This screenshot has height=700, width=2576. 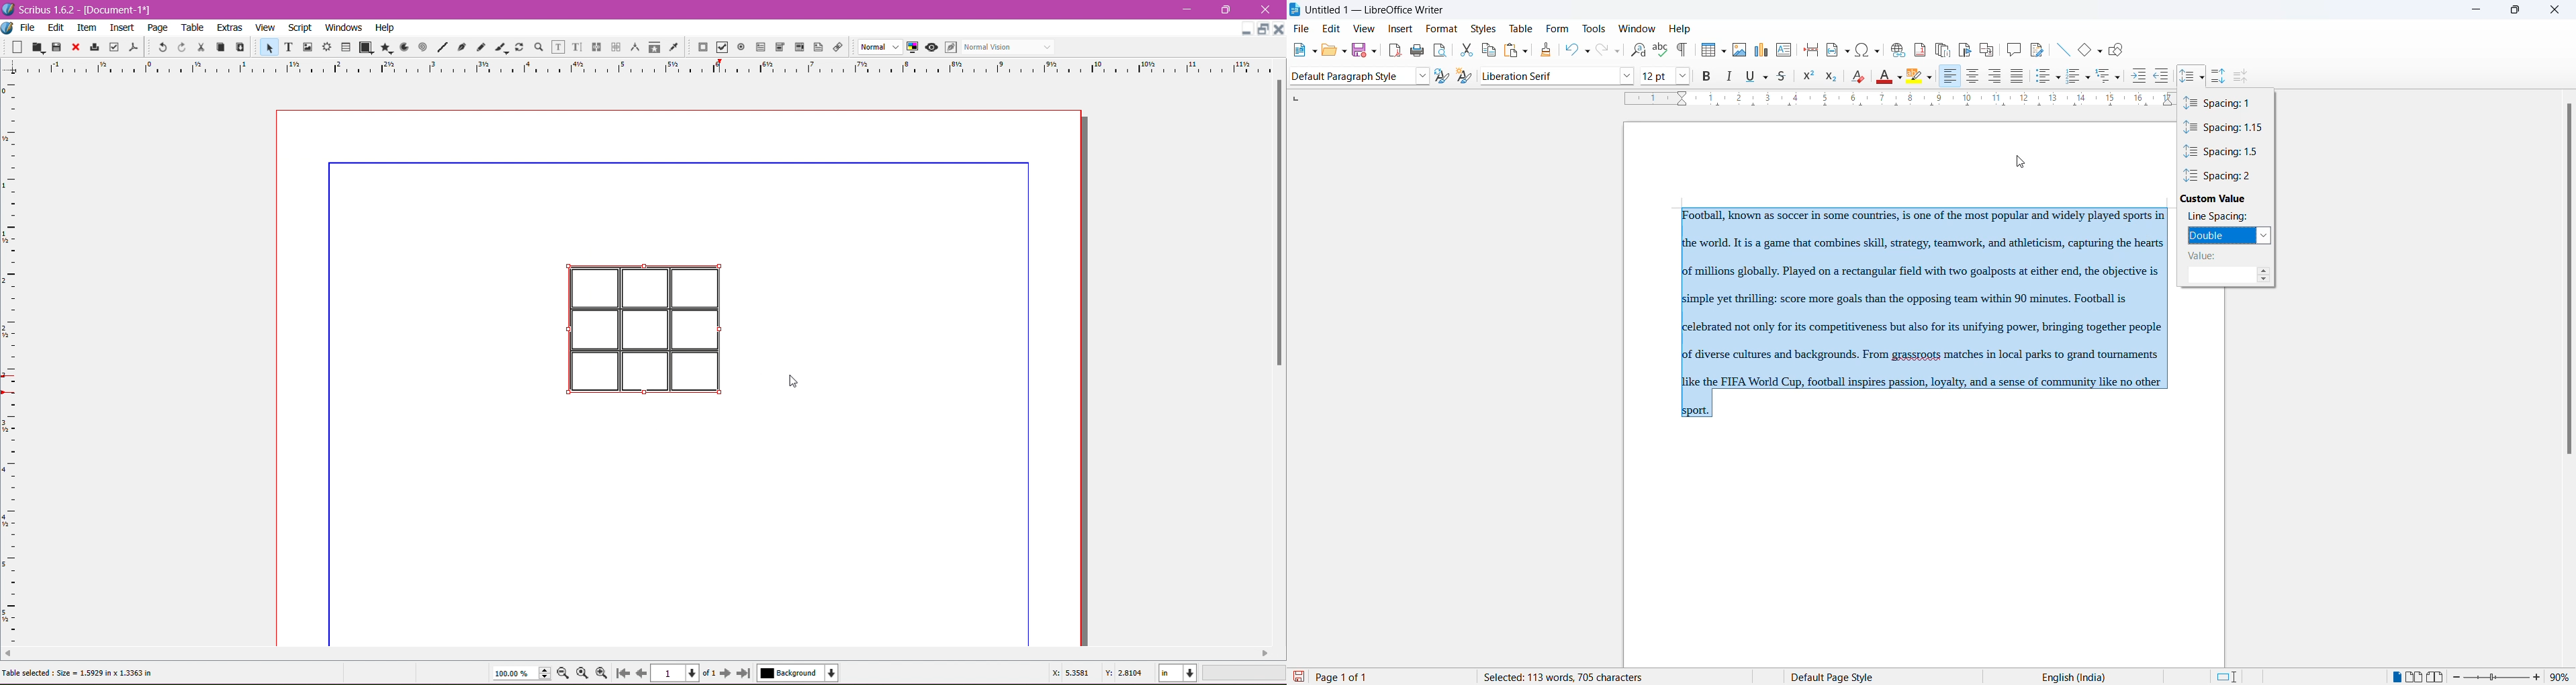 I want to click on Pdf List Box, so click(x=798, y=48).